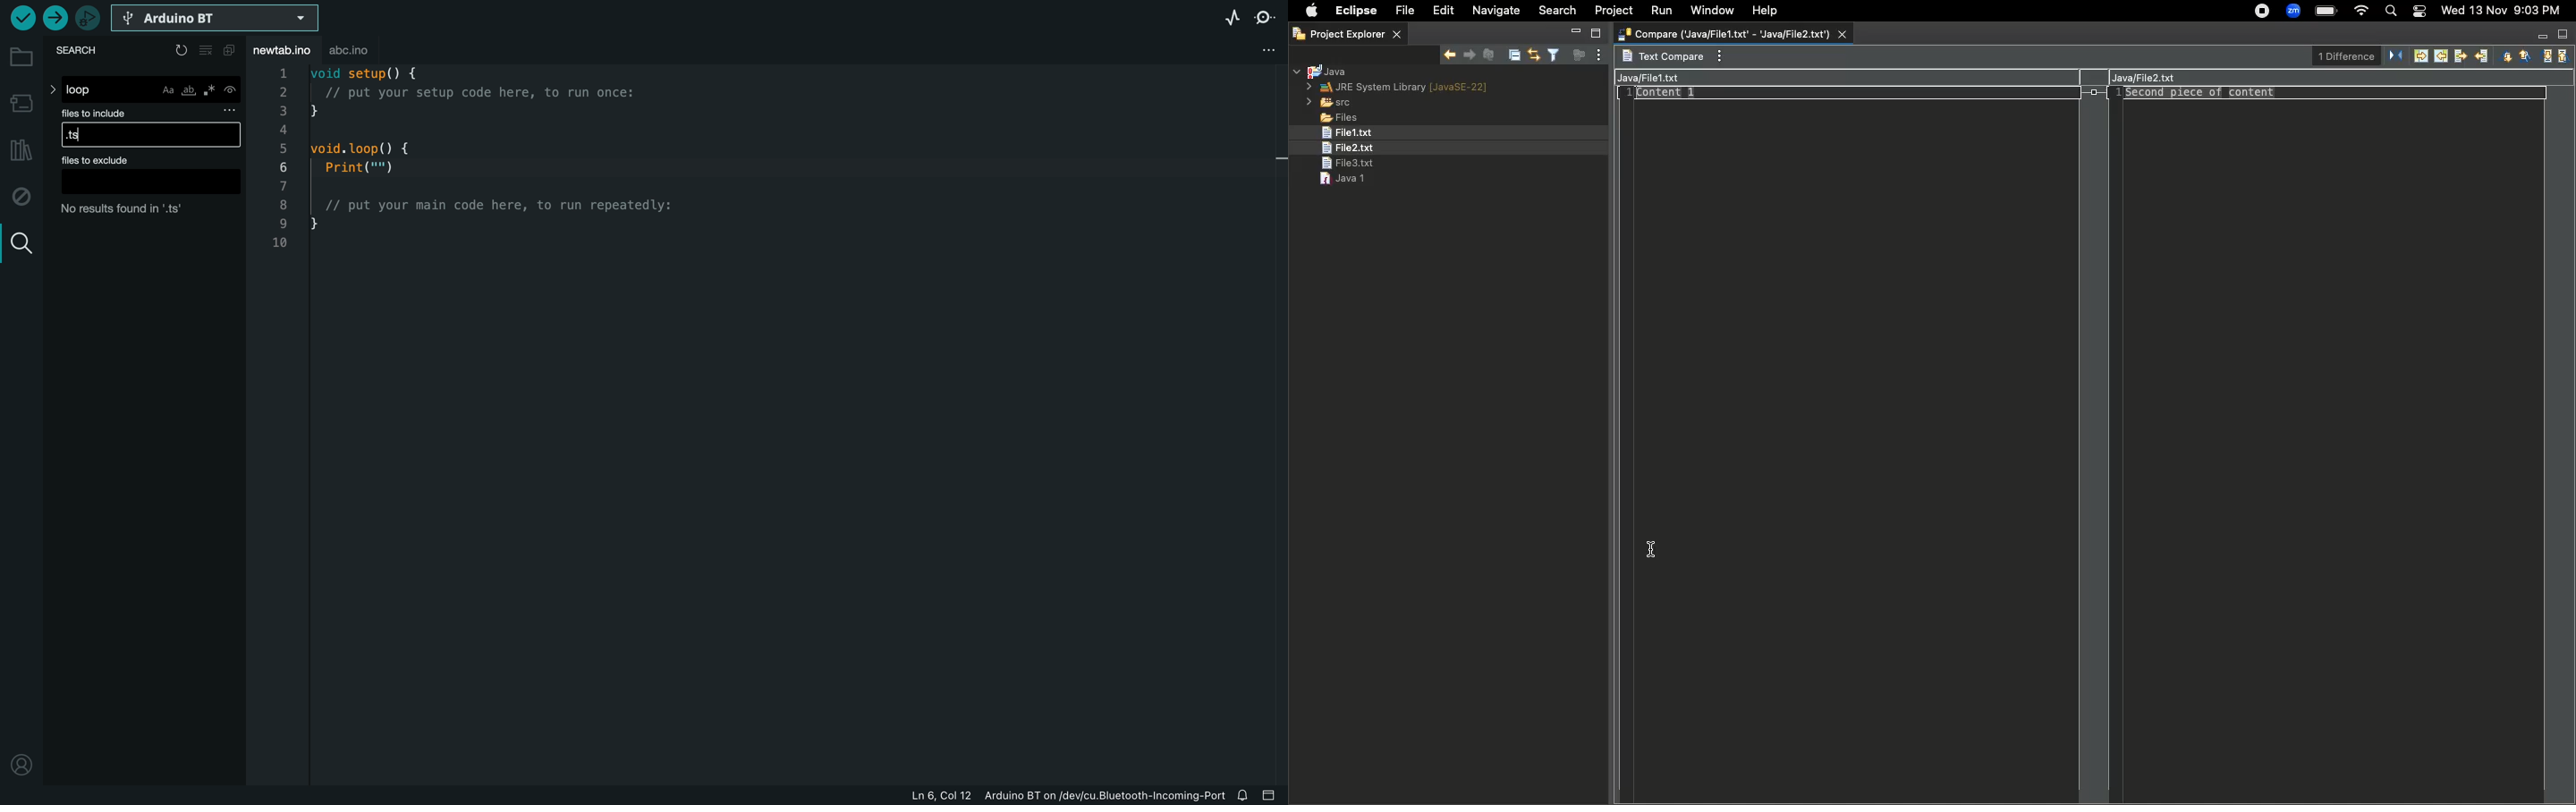 The image size is (2576, 812). Describe the element at coordinates (1660, 11) in the screenshot. I see `Run` at that location.